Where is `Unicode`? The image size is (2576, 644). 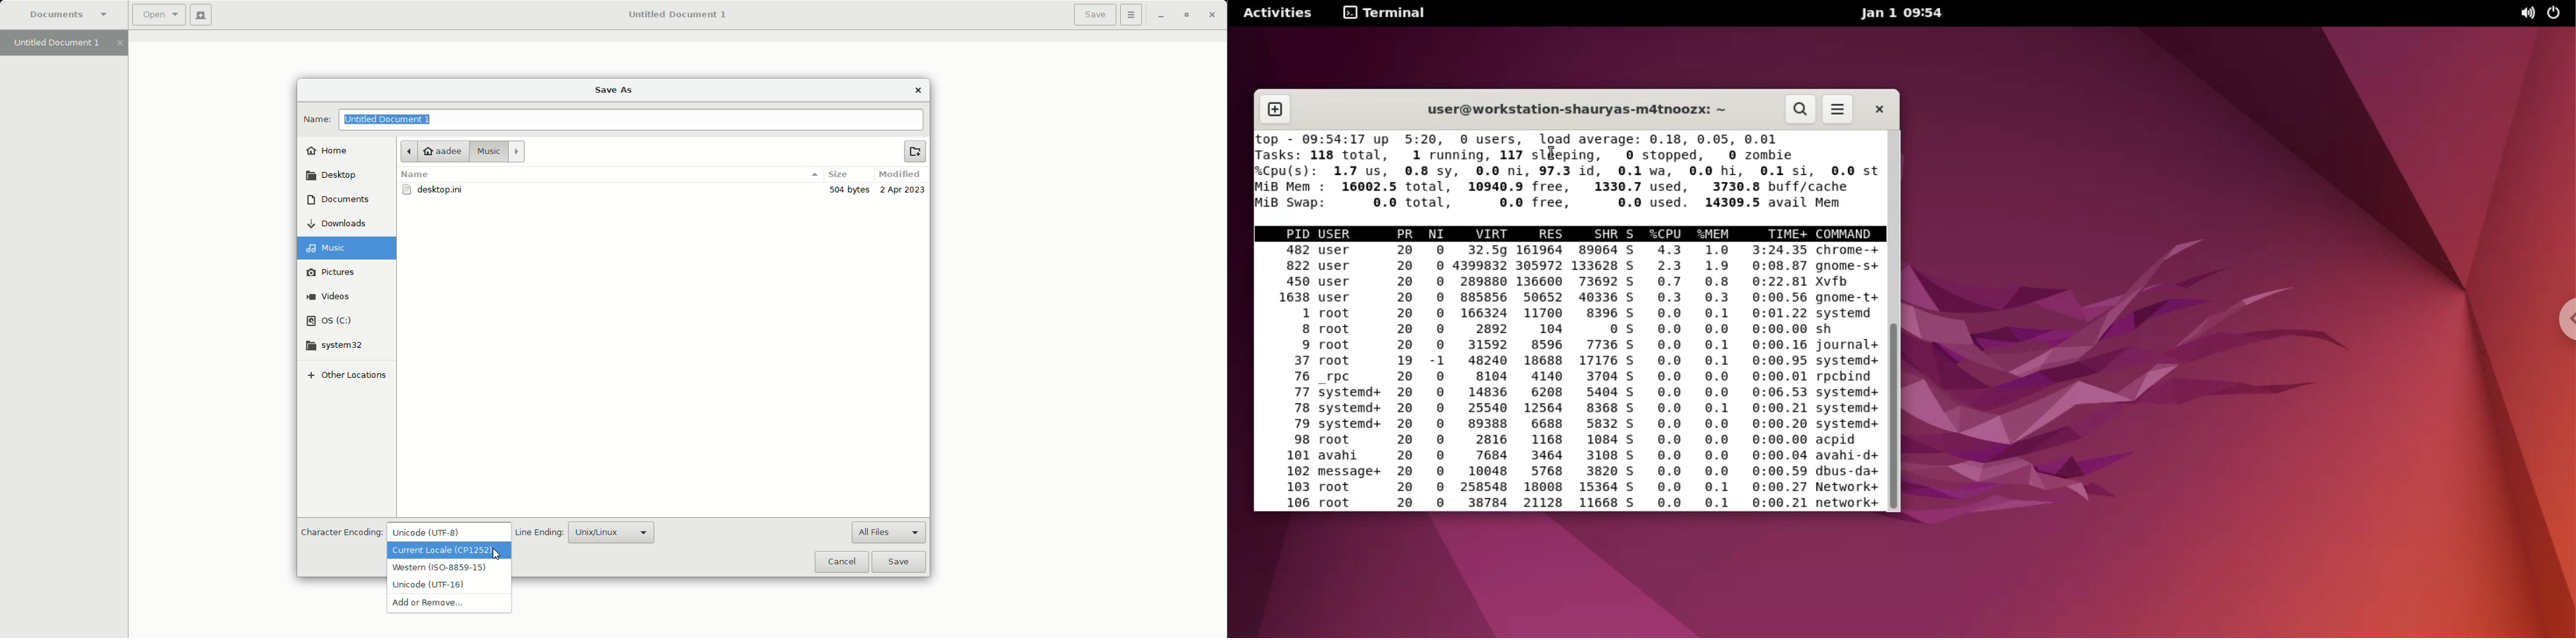
Unicode is located at coordinates (448, 585).